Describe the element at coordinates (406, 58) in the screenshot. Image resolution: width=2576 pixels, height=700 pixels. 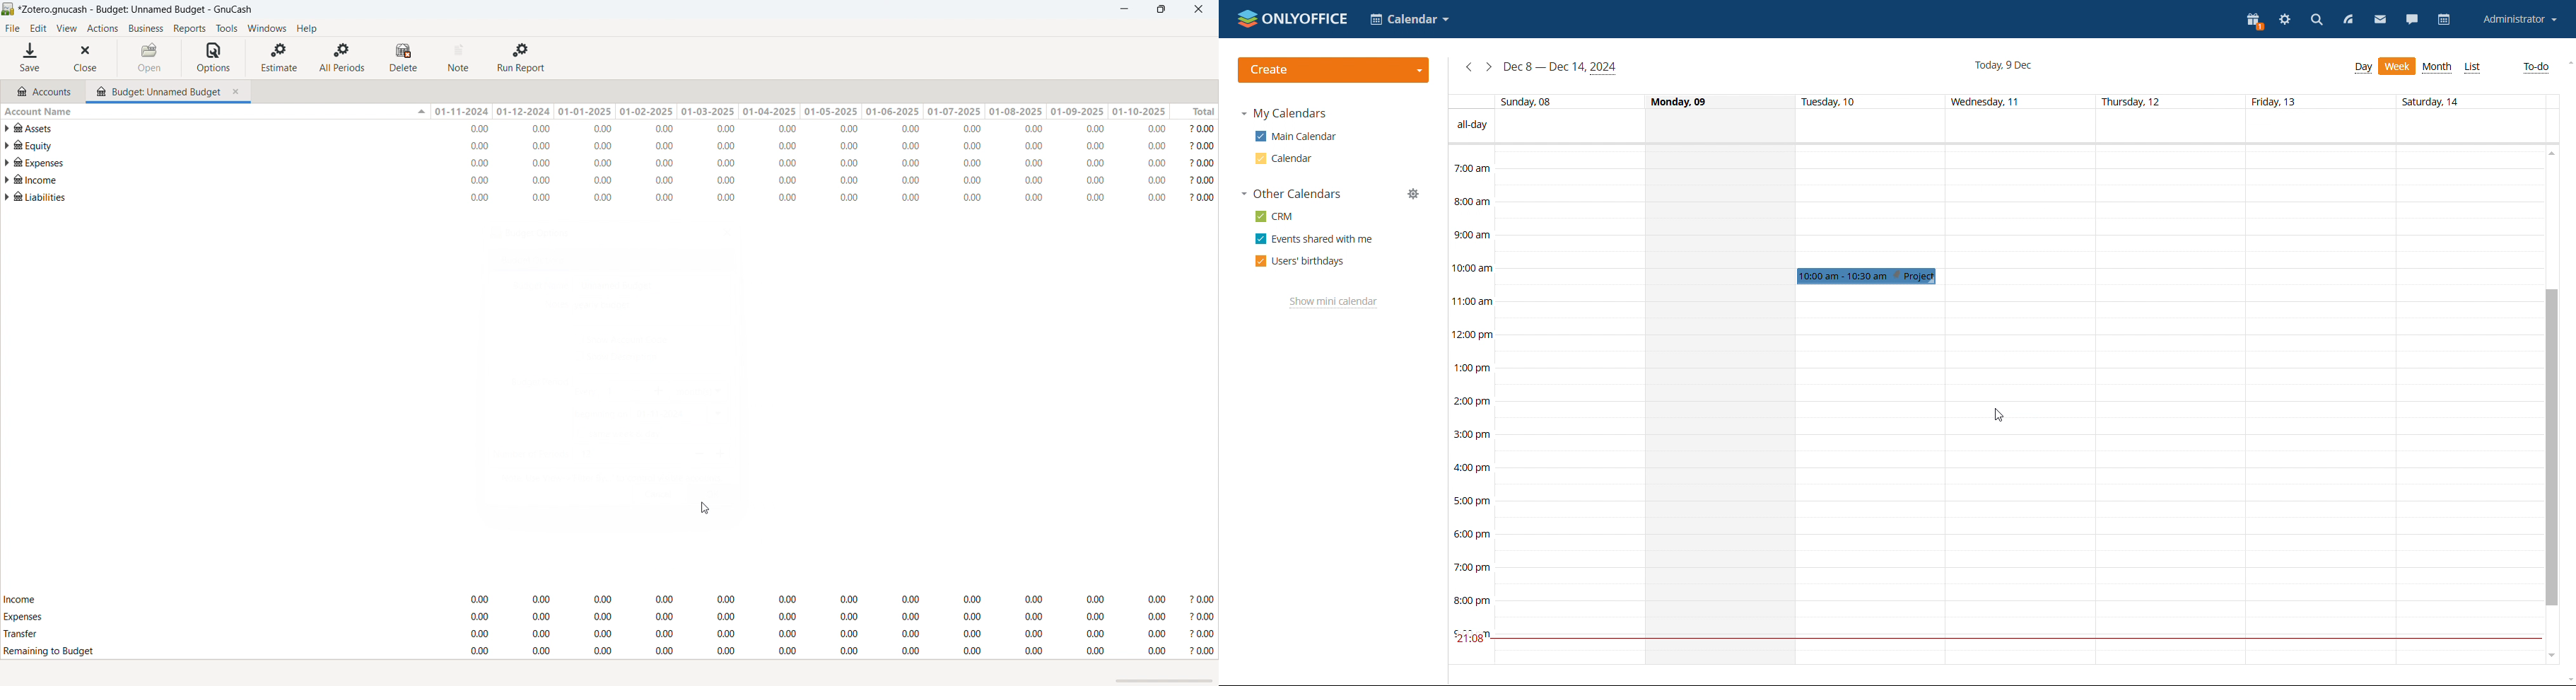
I see `delete` at that location.